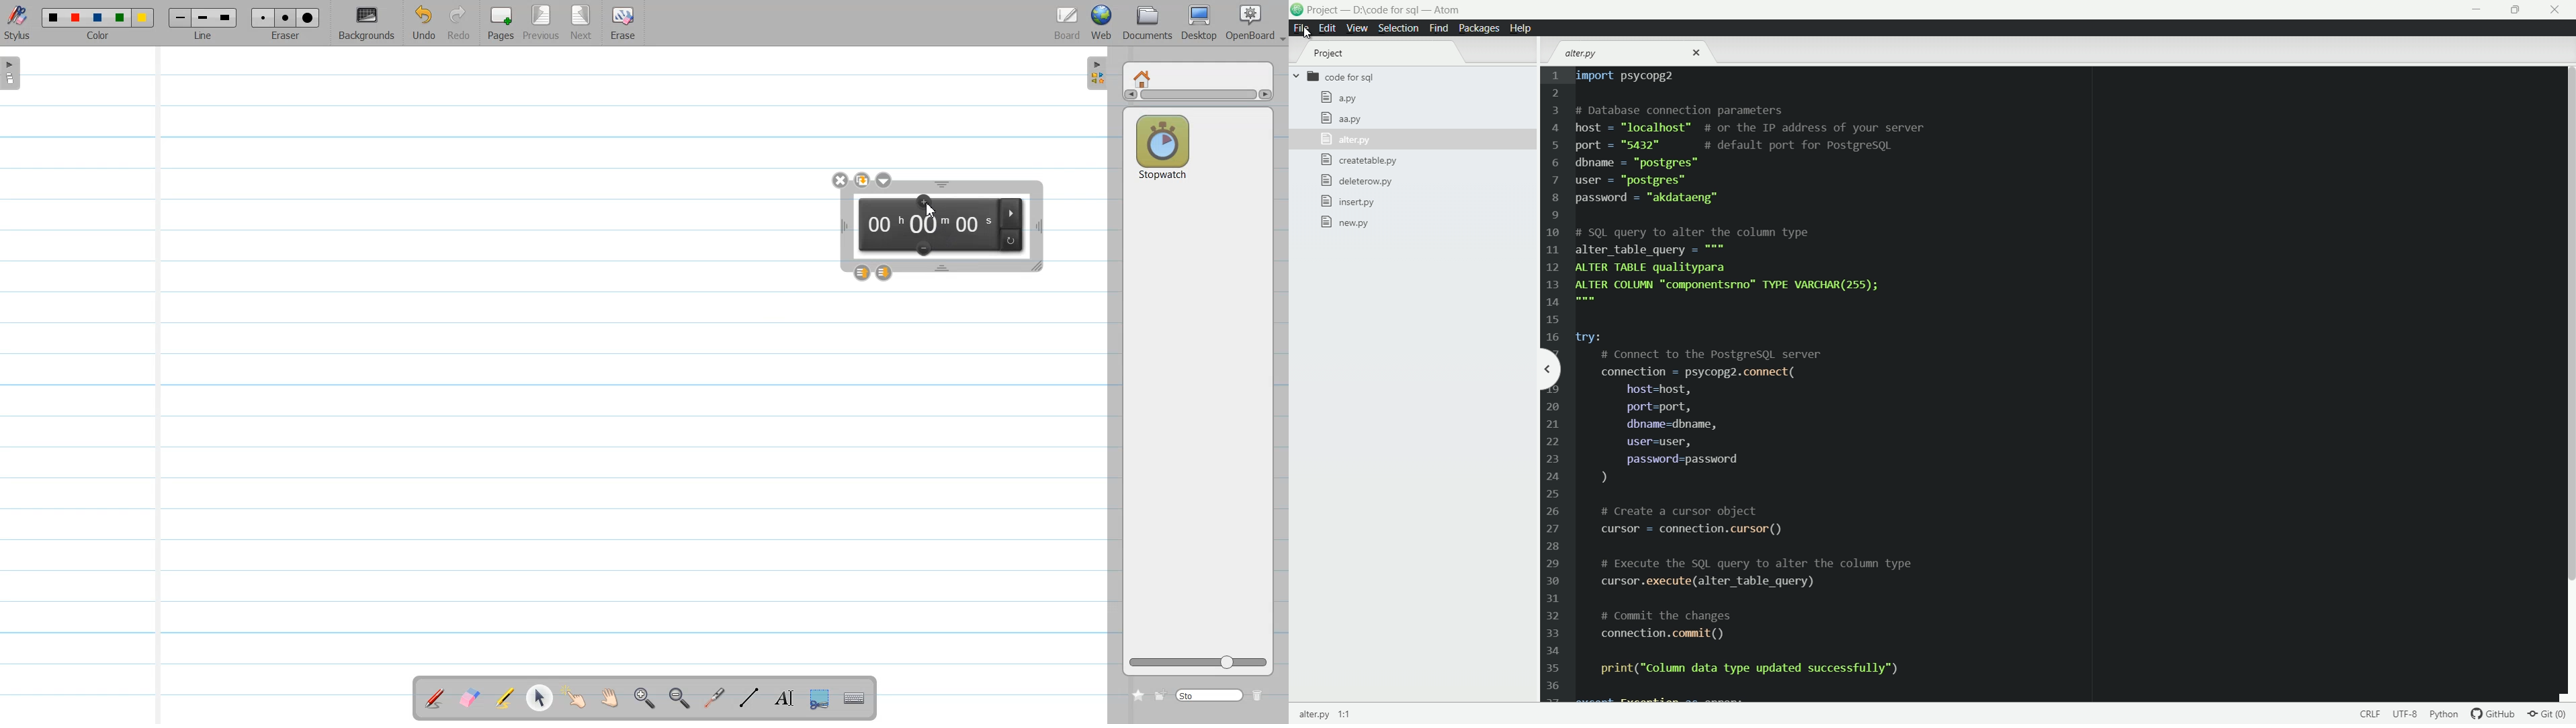 This screenshot has width=2576, height=728. Describe the element at coordinates (1553, 385) in the screenshot. I see `line number` at that location.